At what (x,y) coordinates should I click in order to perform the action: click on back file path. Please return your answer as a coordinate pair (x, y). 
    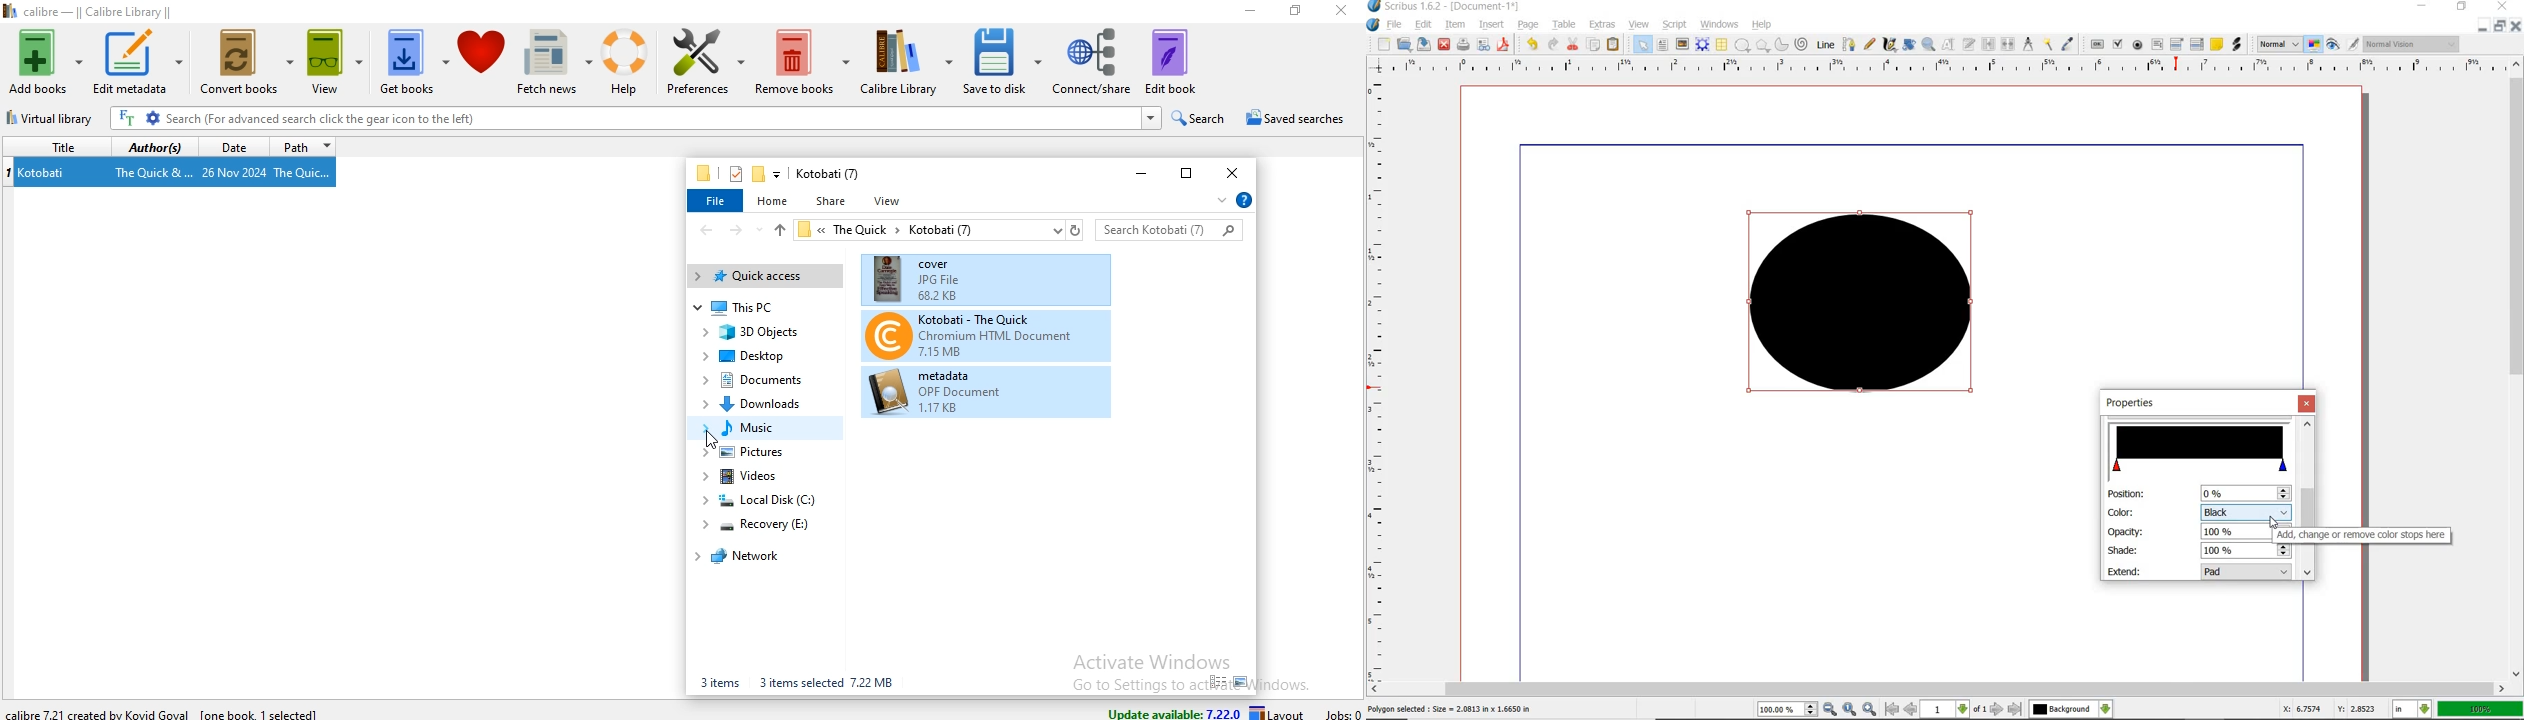
    Looking at the image, I should click on (705, 230).